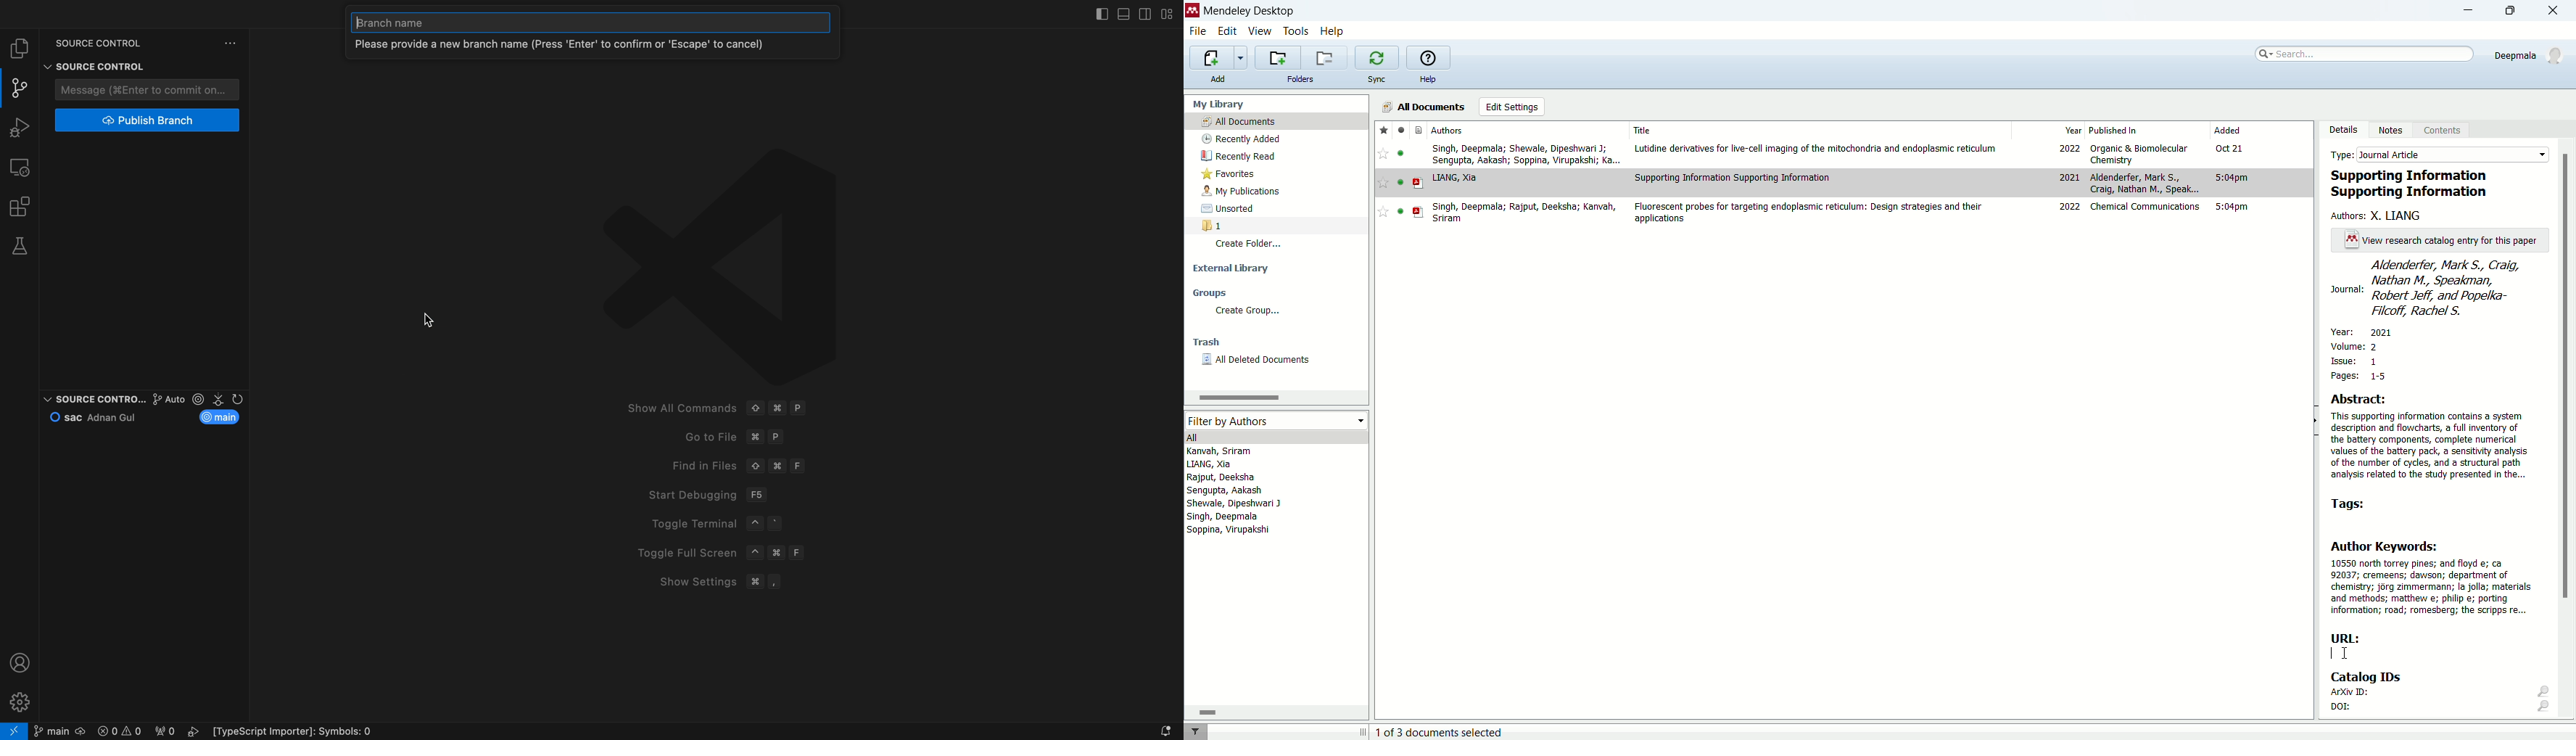 This screenshot has width=2576, height=756. Describe the element at coordinates (1242, 191) in the screenshot. I see `my publication` at that location.